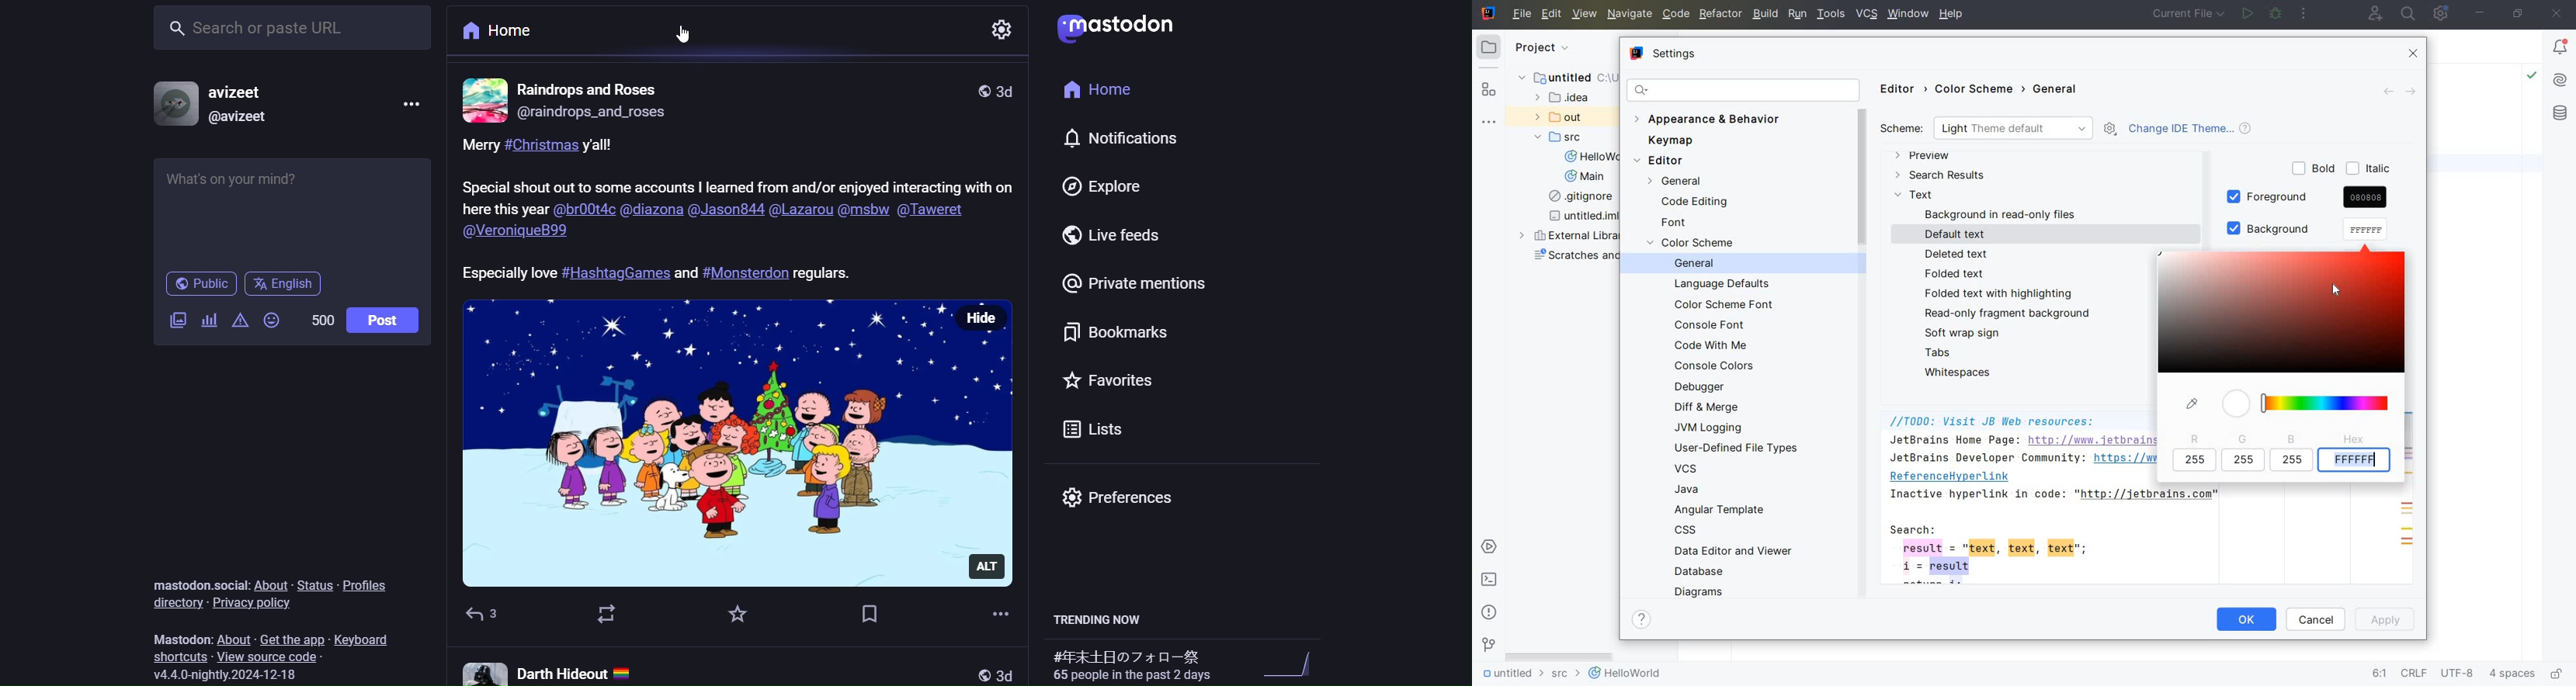 The image size is (2576, 700). I want to click on id, so click(240, 119).